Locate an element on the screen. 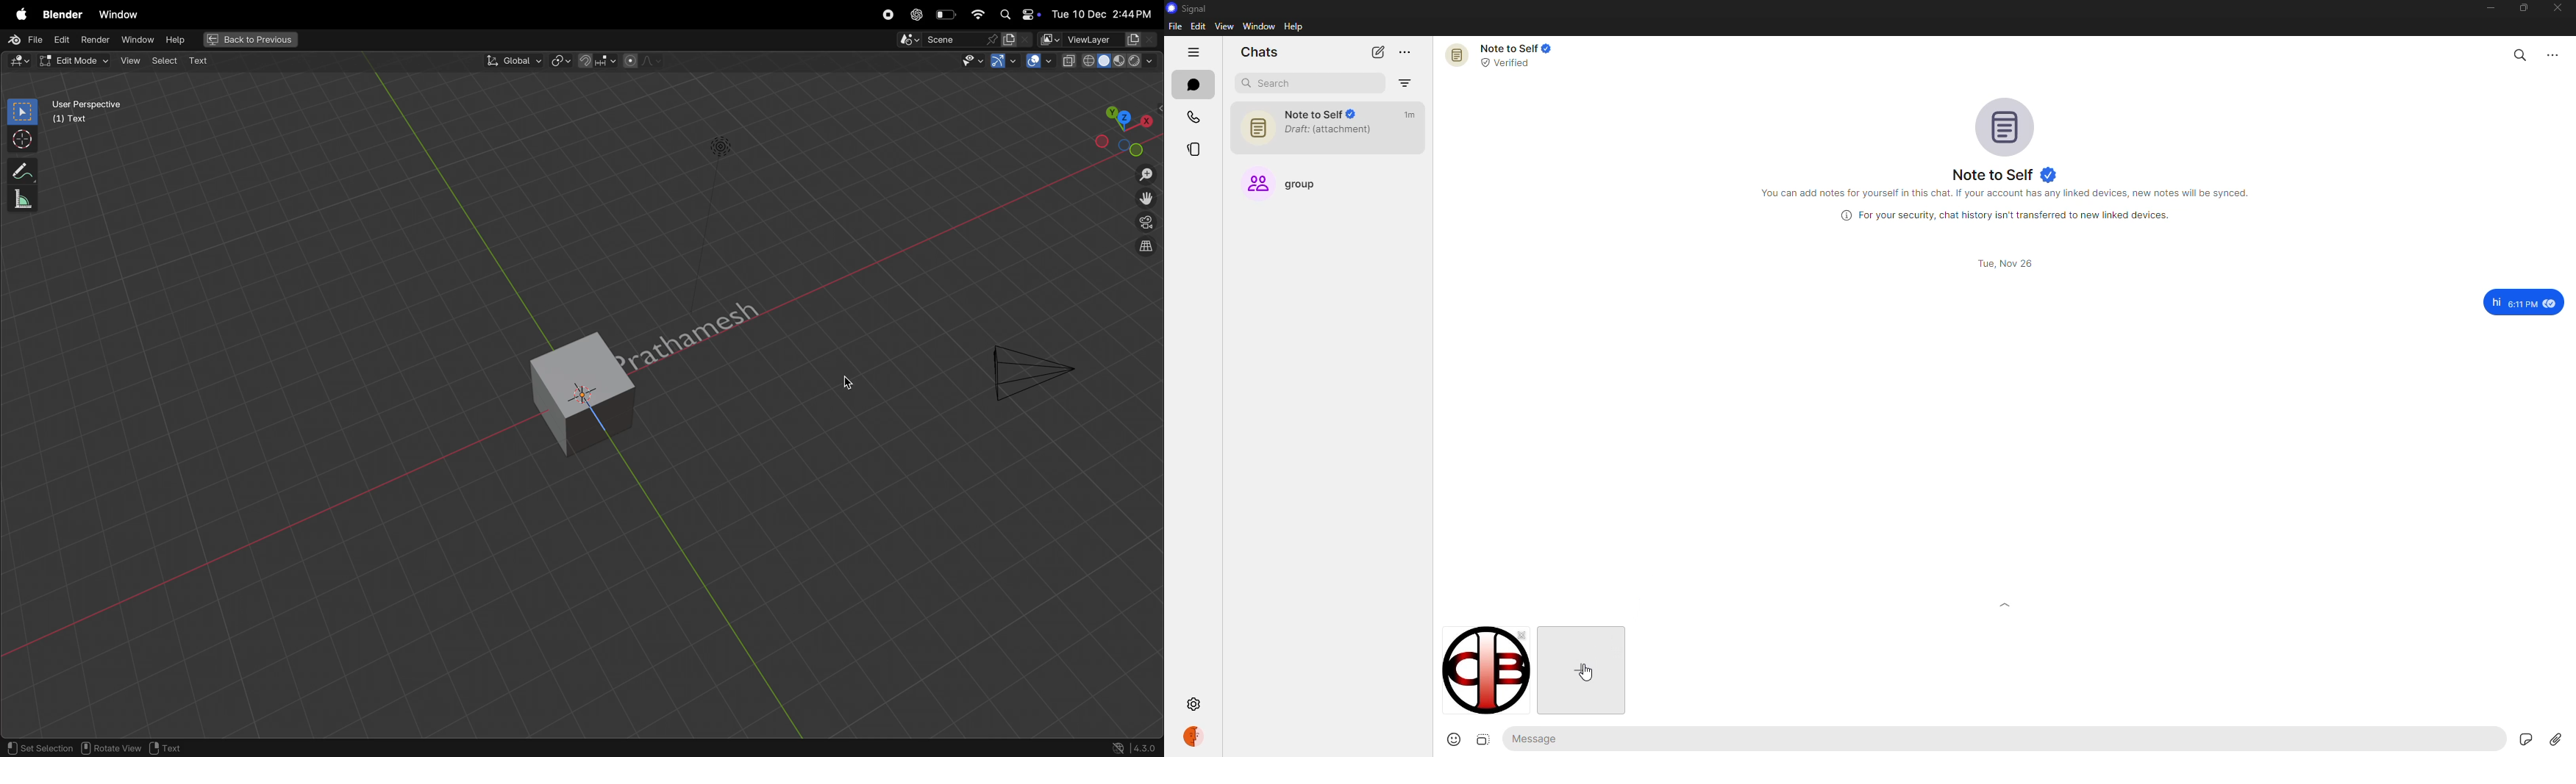 The image size is (2576, 784). Window is located at coordinates (140, 41).